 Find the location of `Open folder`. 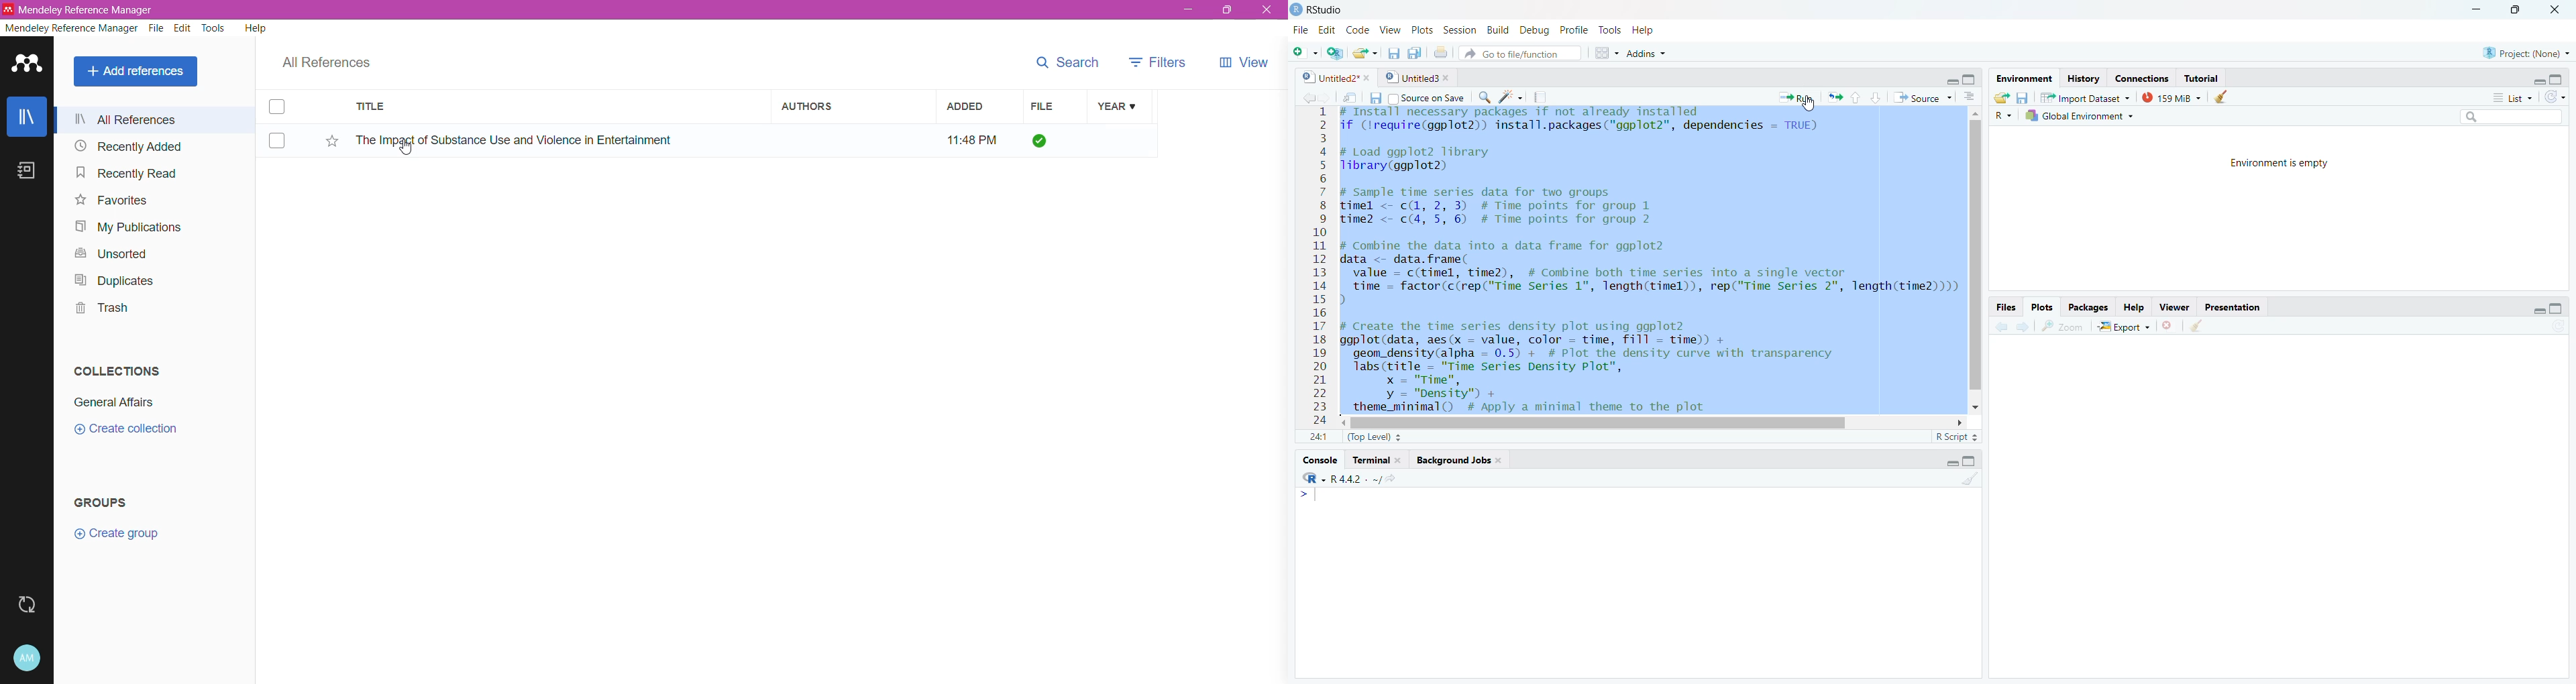

Open folder is located at coordinates (2000, 98).